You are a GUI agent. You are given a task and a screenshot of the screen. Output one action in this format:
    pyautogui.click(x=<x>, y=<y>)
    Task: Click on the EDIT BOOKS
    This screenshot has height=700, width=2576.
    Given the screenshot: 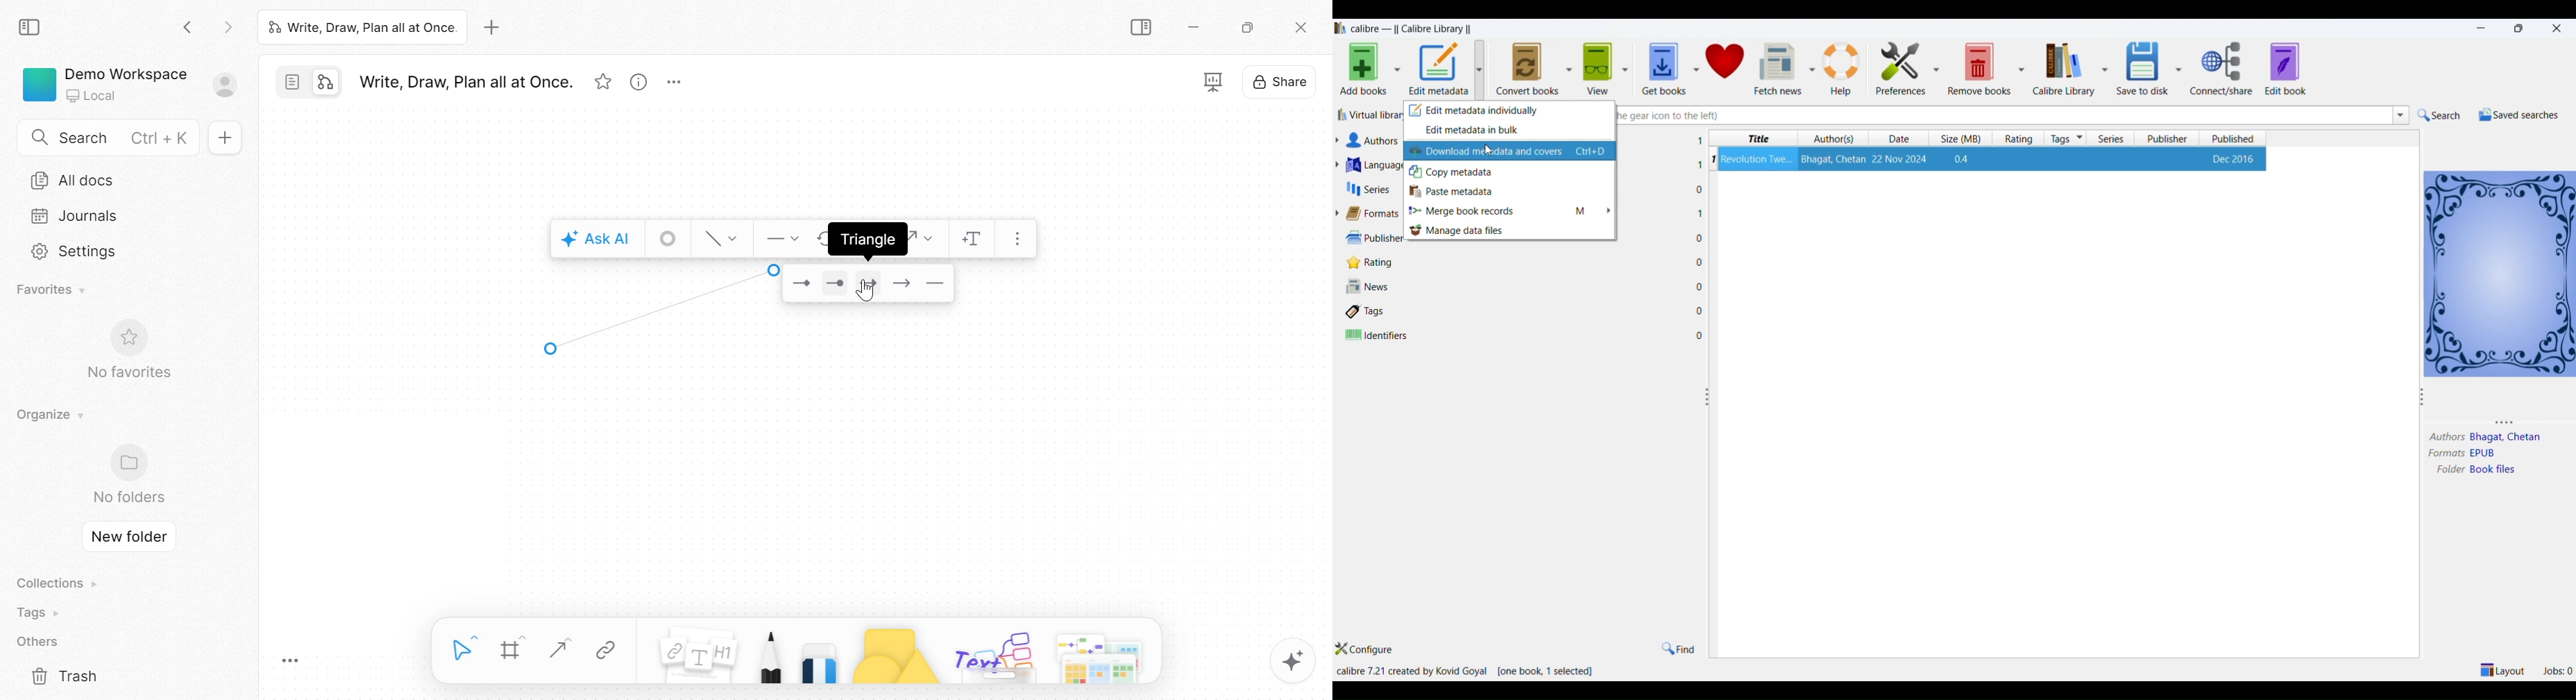 What is the action you would take?
    pyautogui.click(x=2299, y=70)
    